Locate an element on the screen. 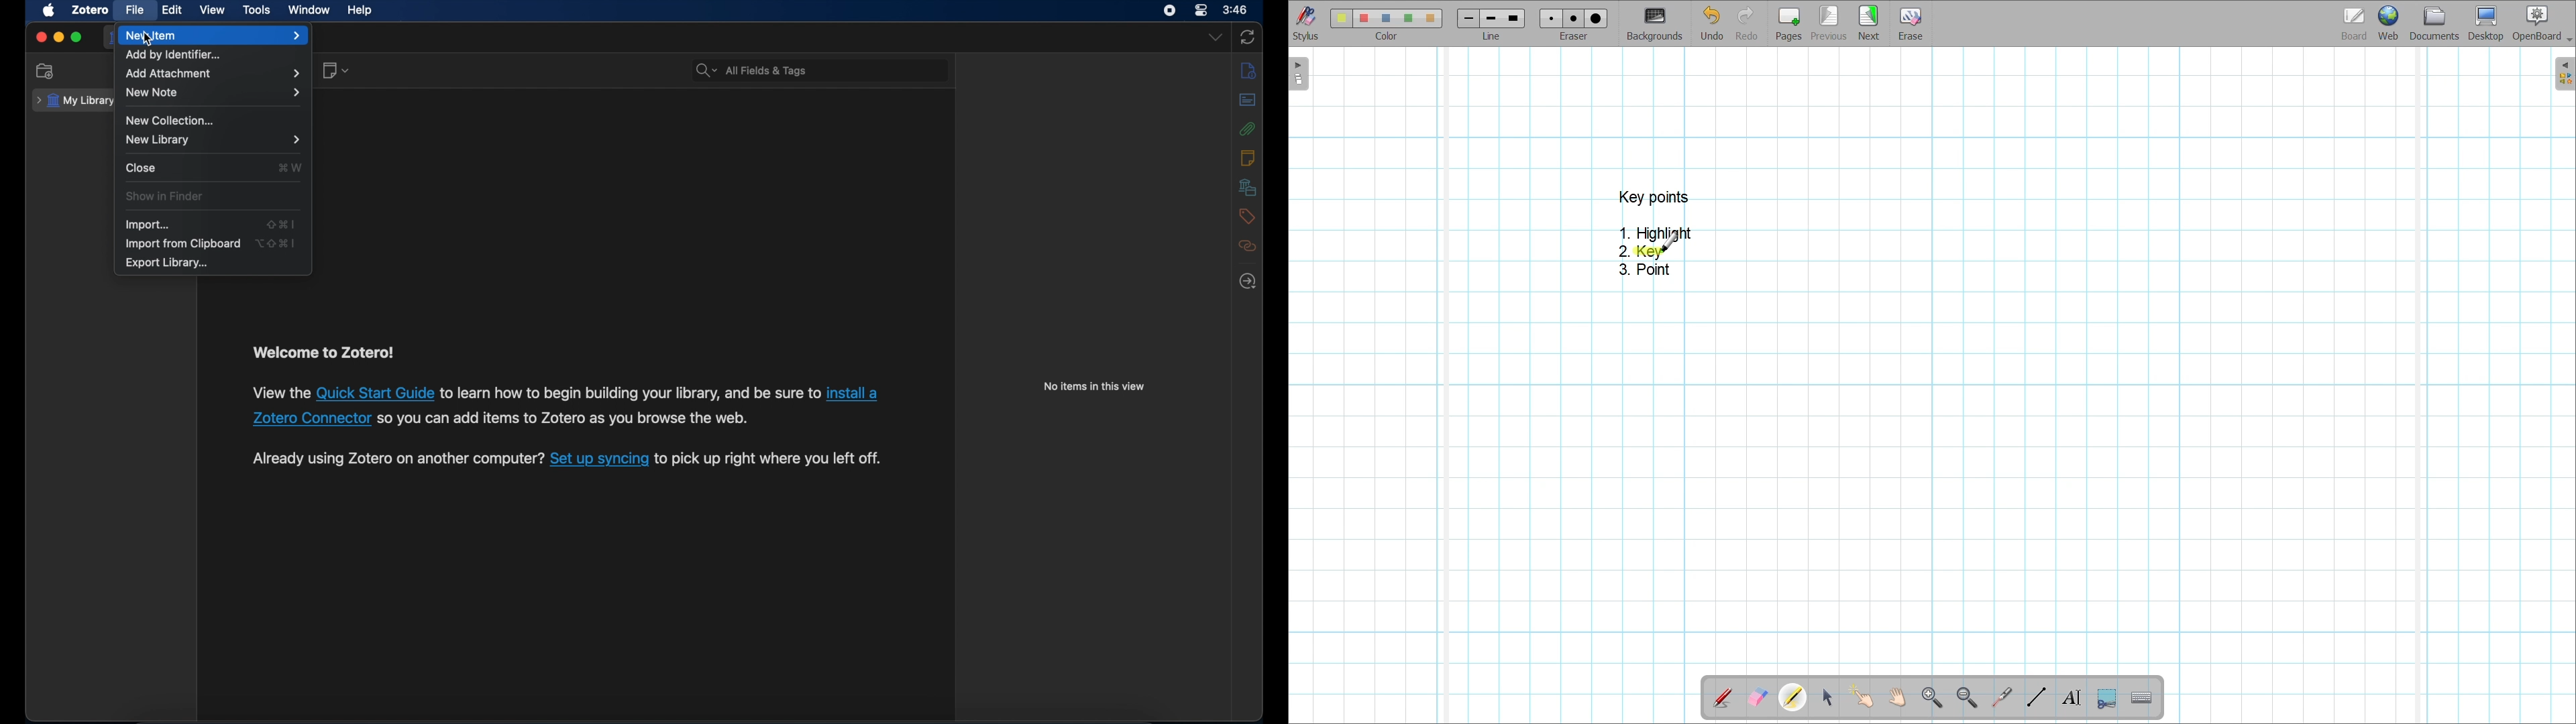 This screenshot has width=2576, height=728. control center is located at coordinates (1201, 11).